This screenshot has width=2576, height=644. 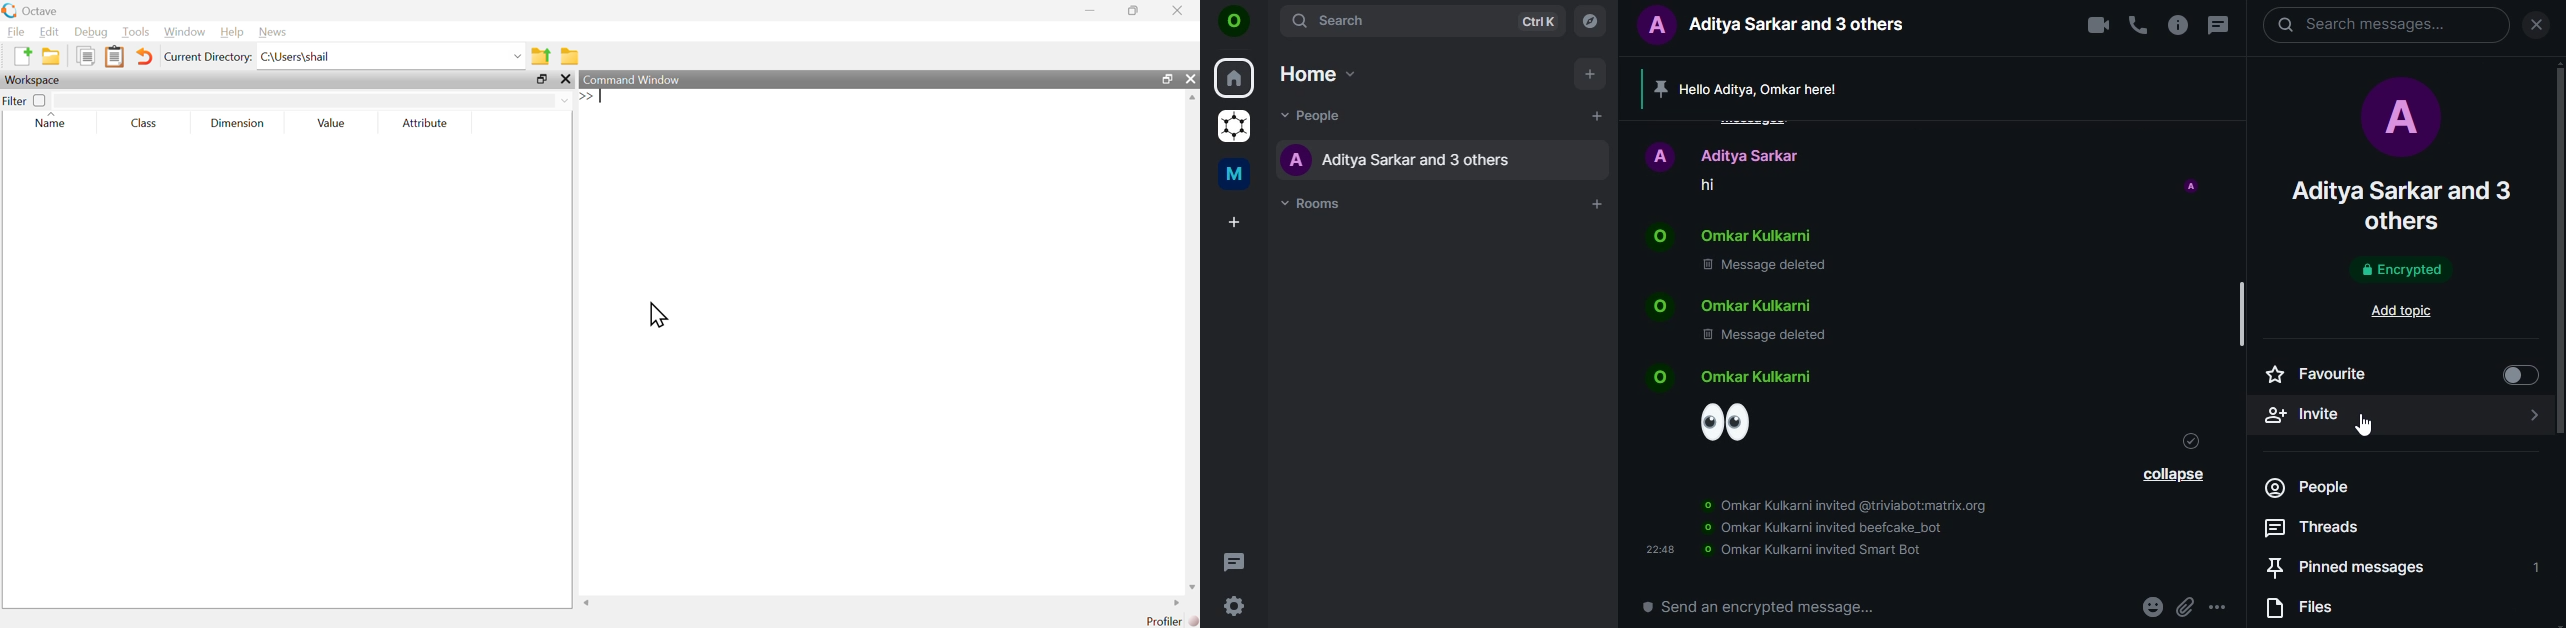 I want to click on Scrollbar left, so click(x=588, y=602).